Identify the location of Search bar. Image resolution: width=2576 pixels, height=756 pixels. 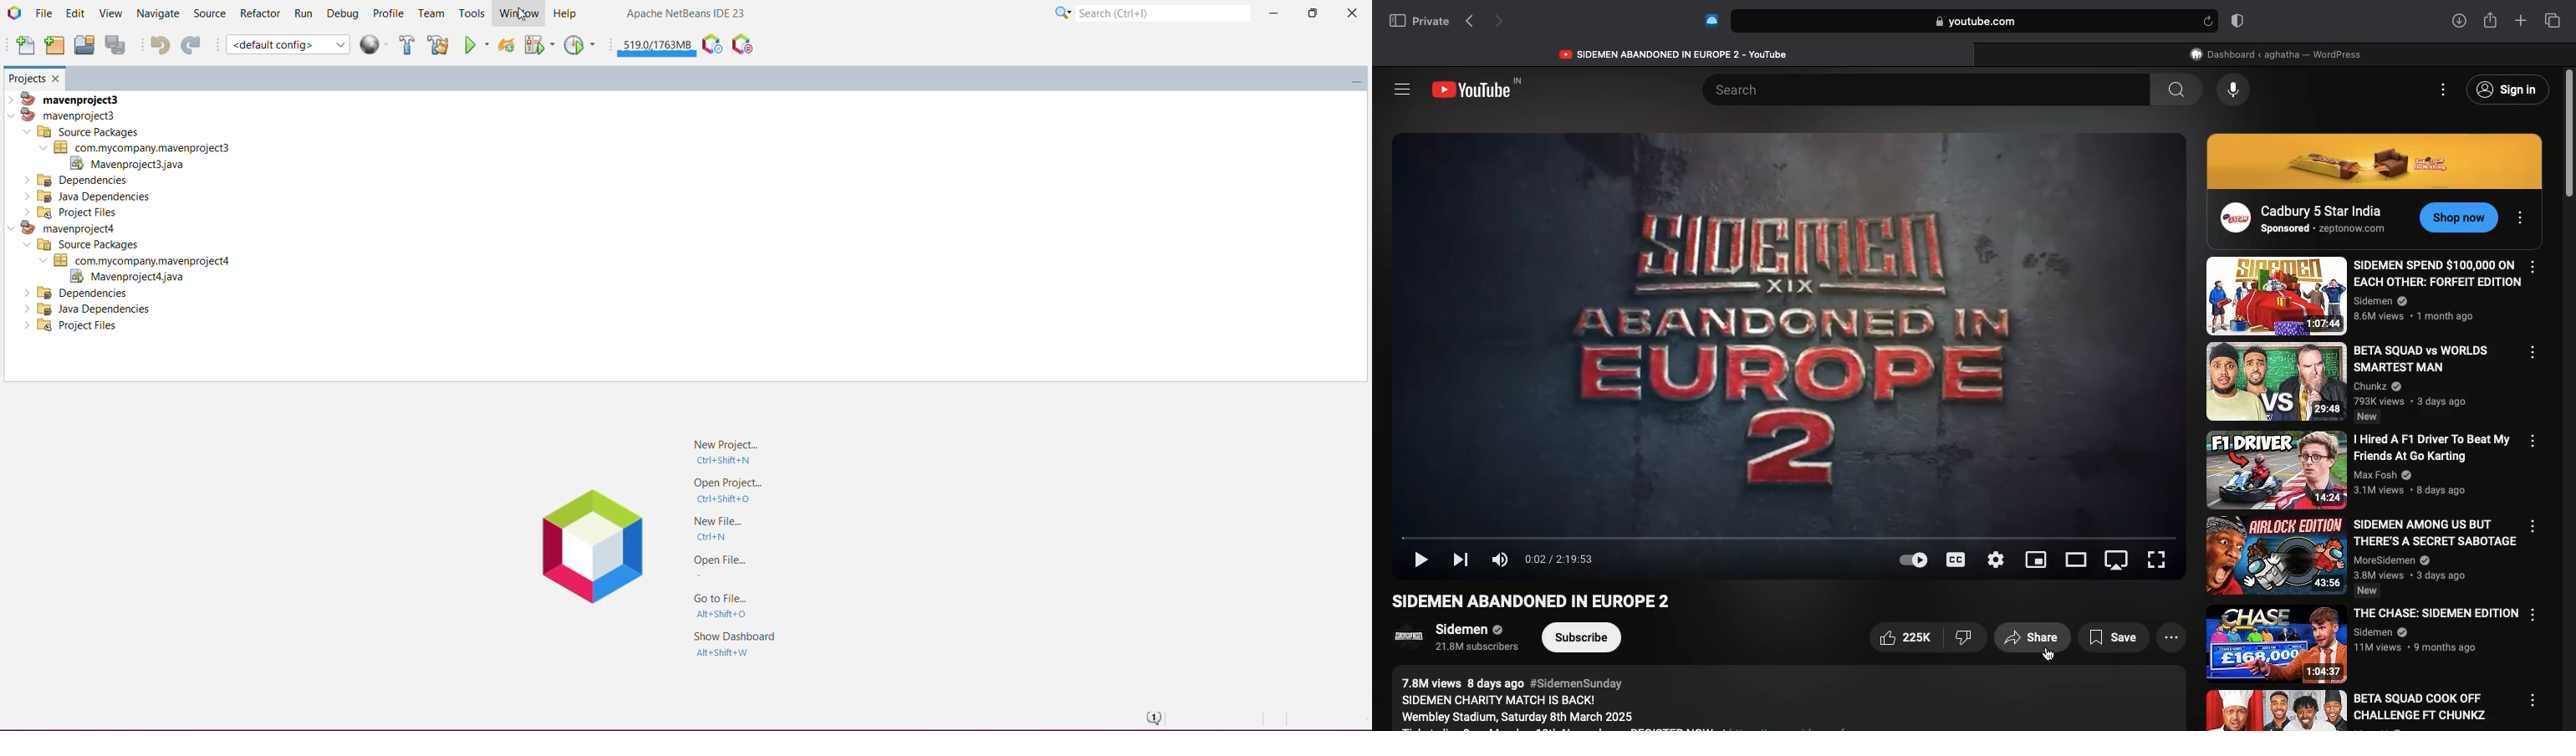
(1958, 21).